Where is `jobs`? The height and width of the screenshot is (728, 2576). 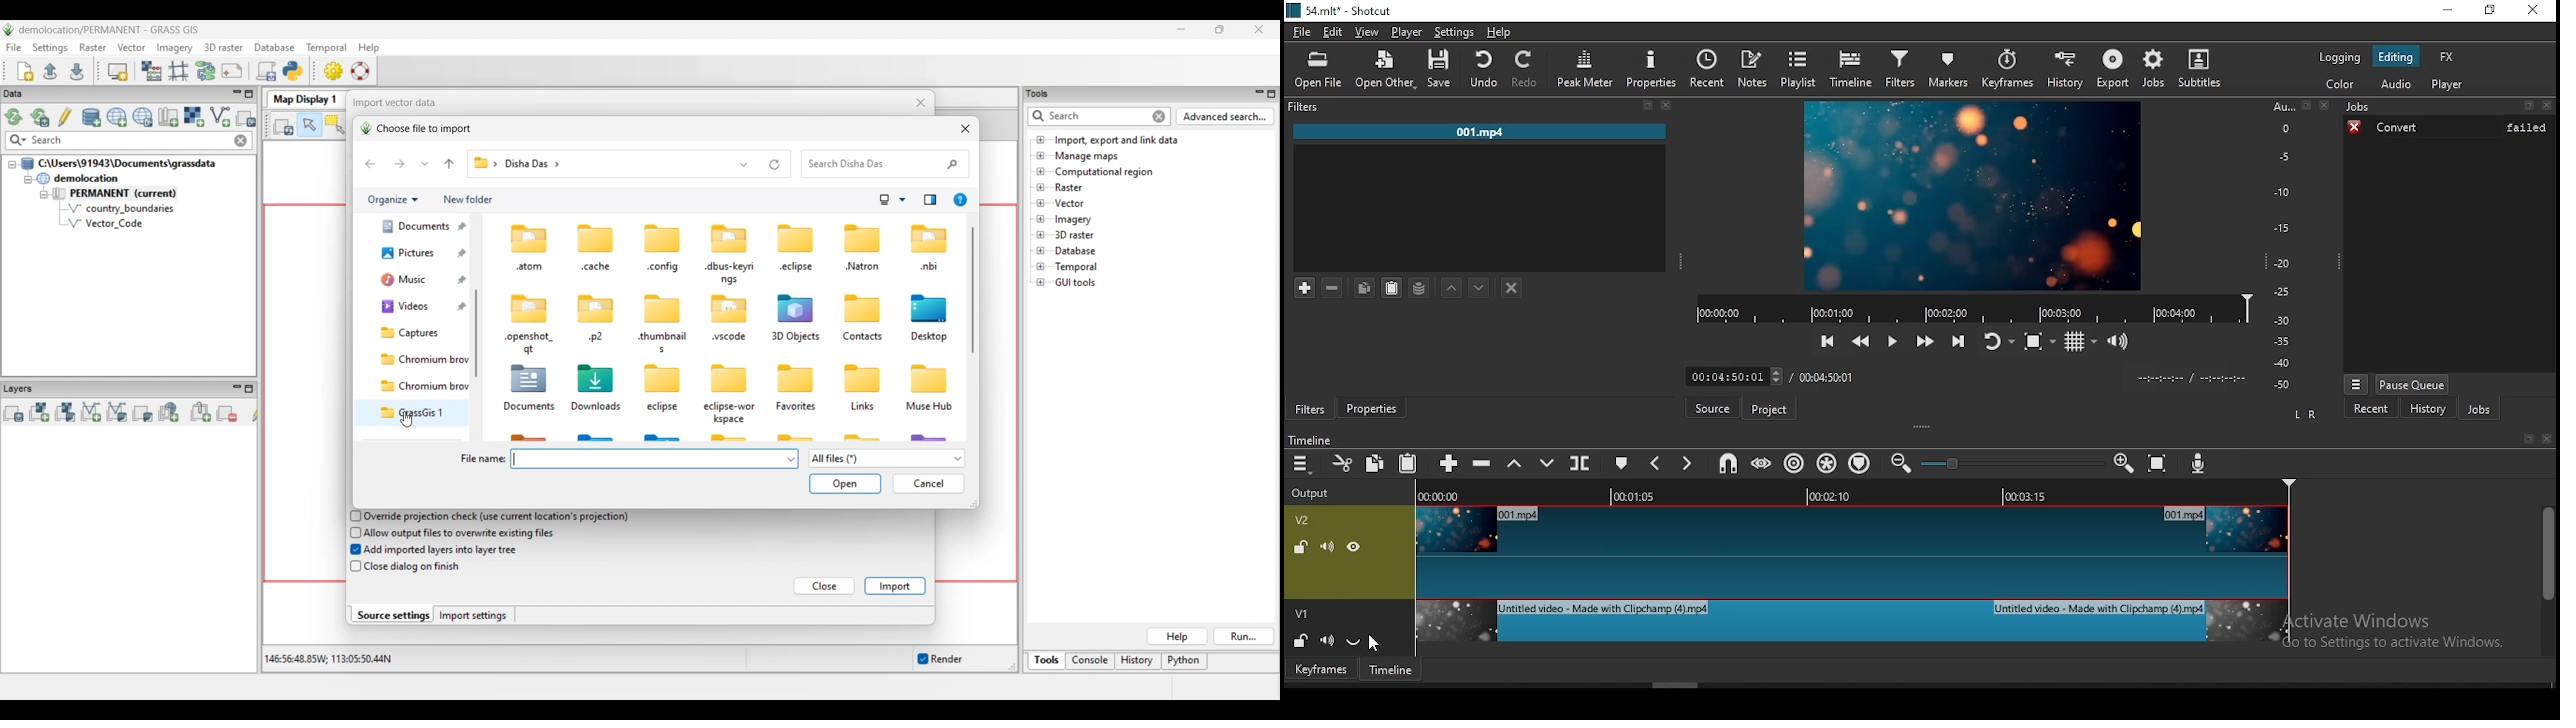 jobs is located at coordinates (2478, 409).